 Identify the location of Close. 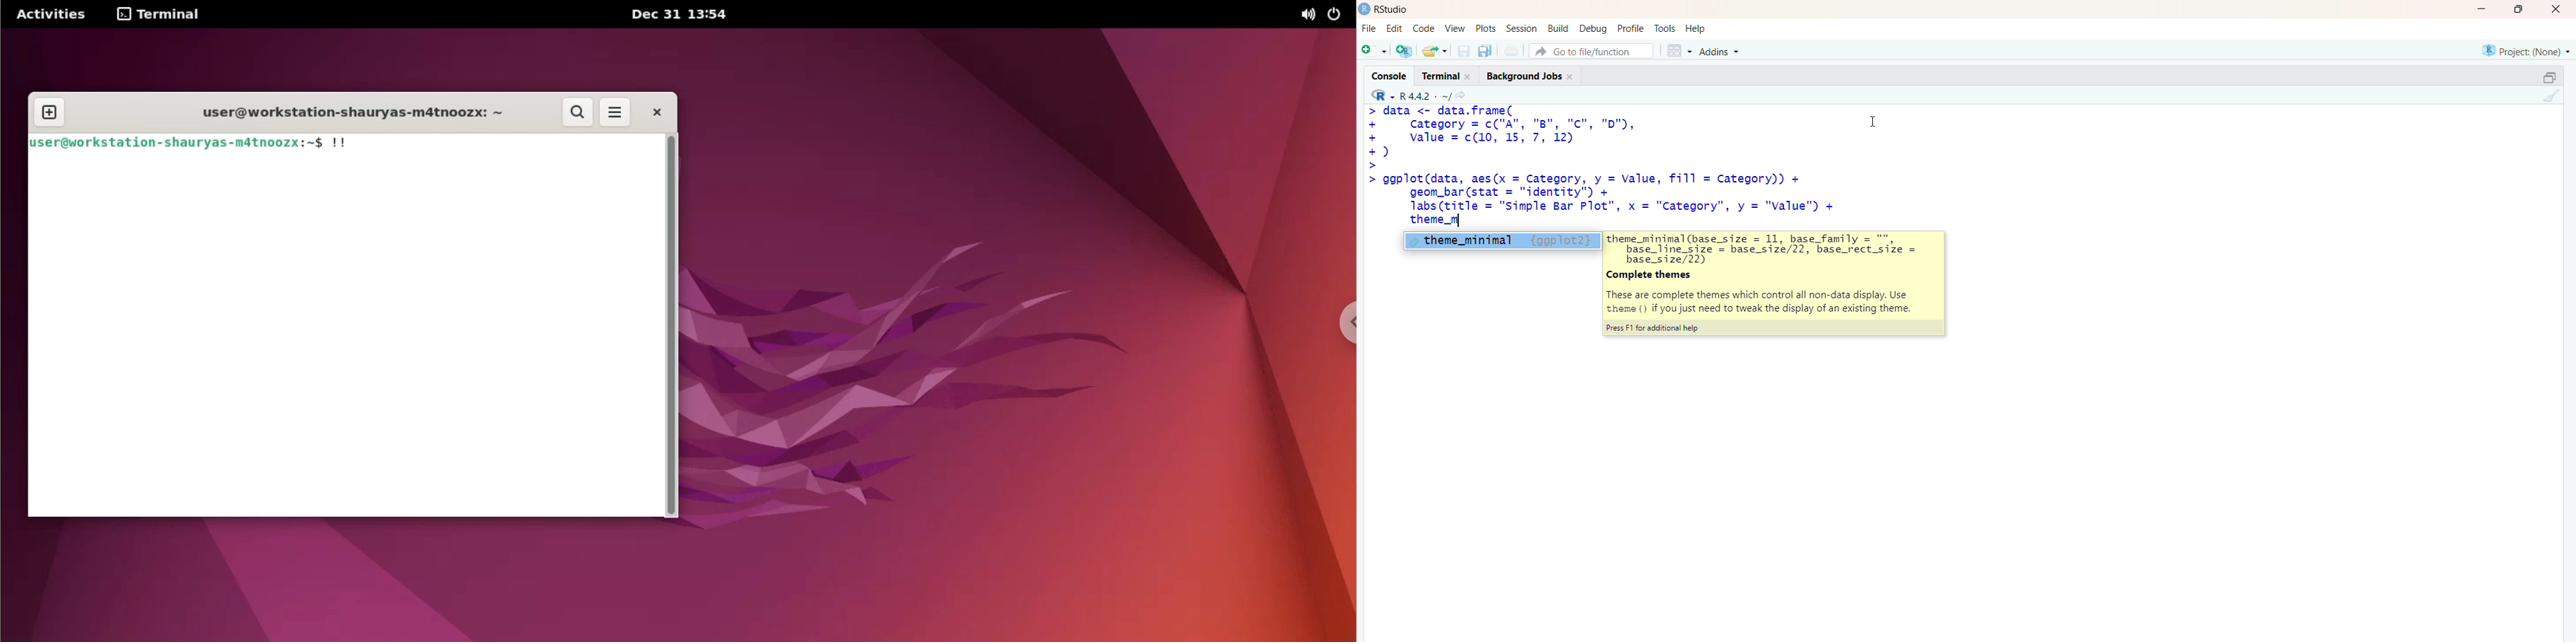
(2554, 9).